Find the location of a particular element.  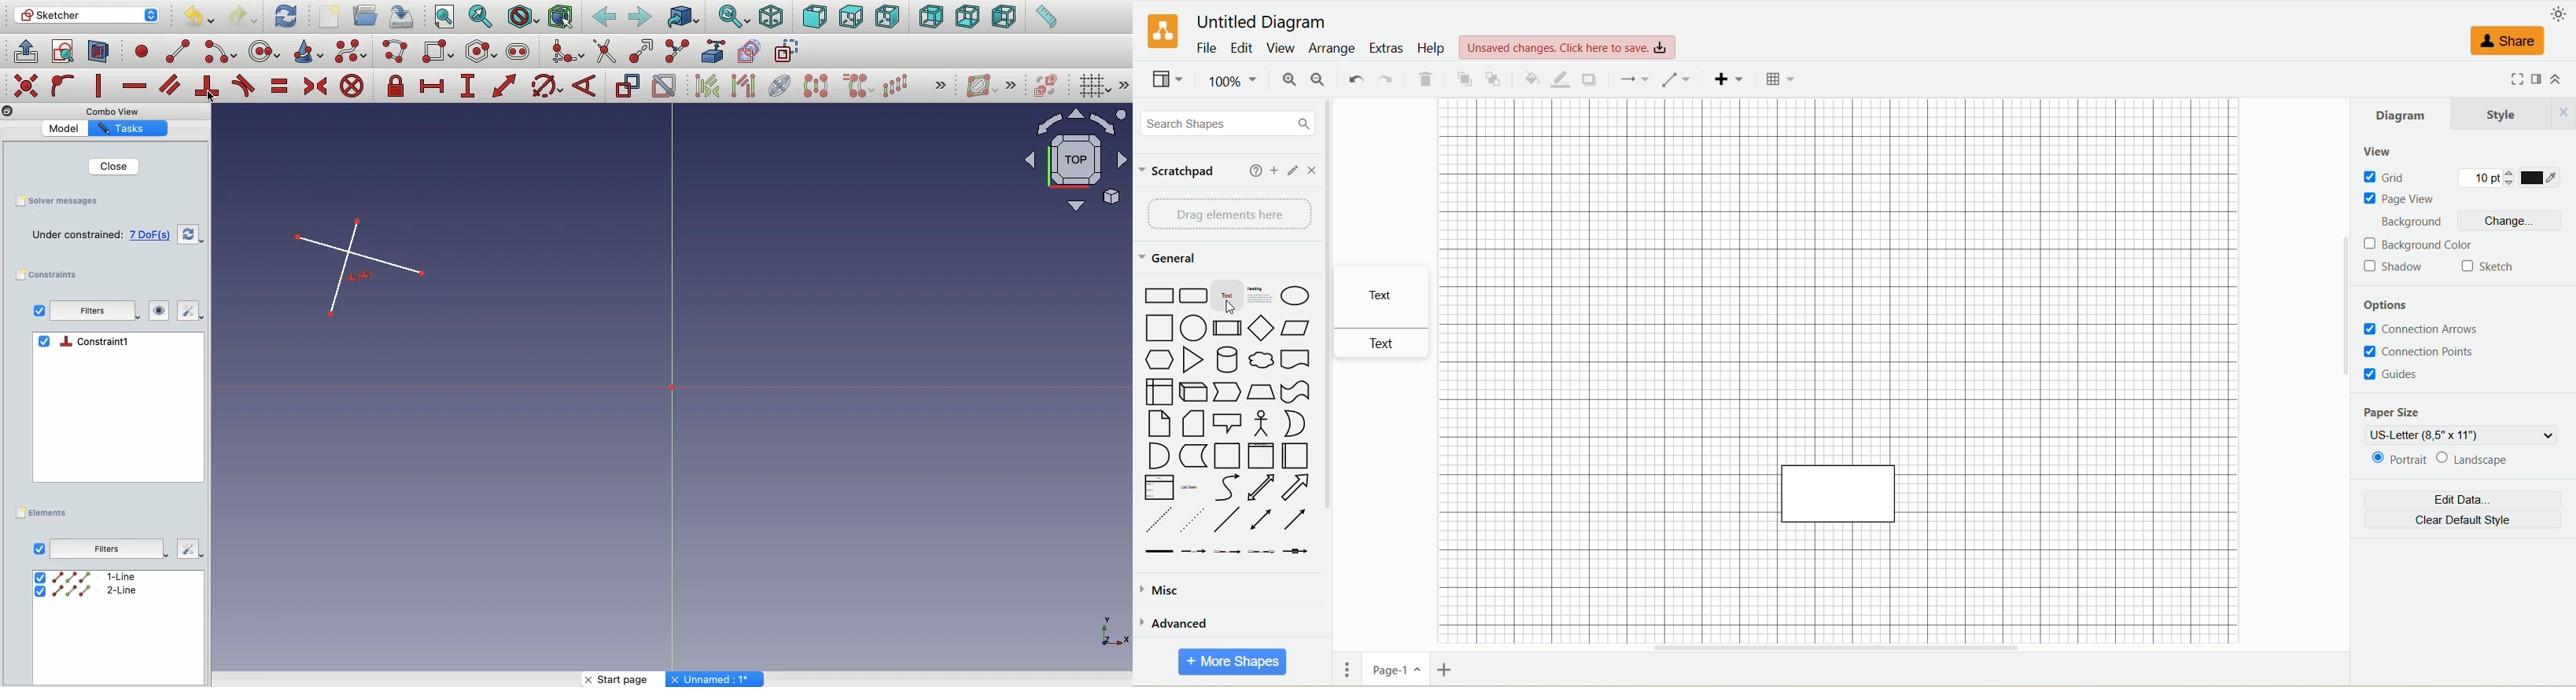

waypoint is located at coordinates (1676, 78).